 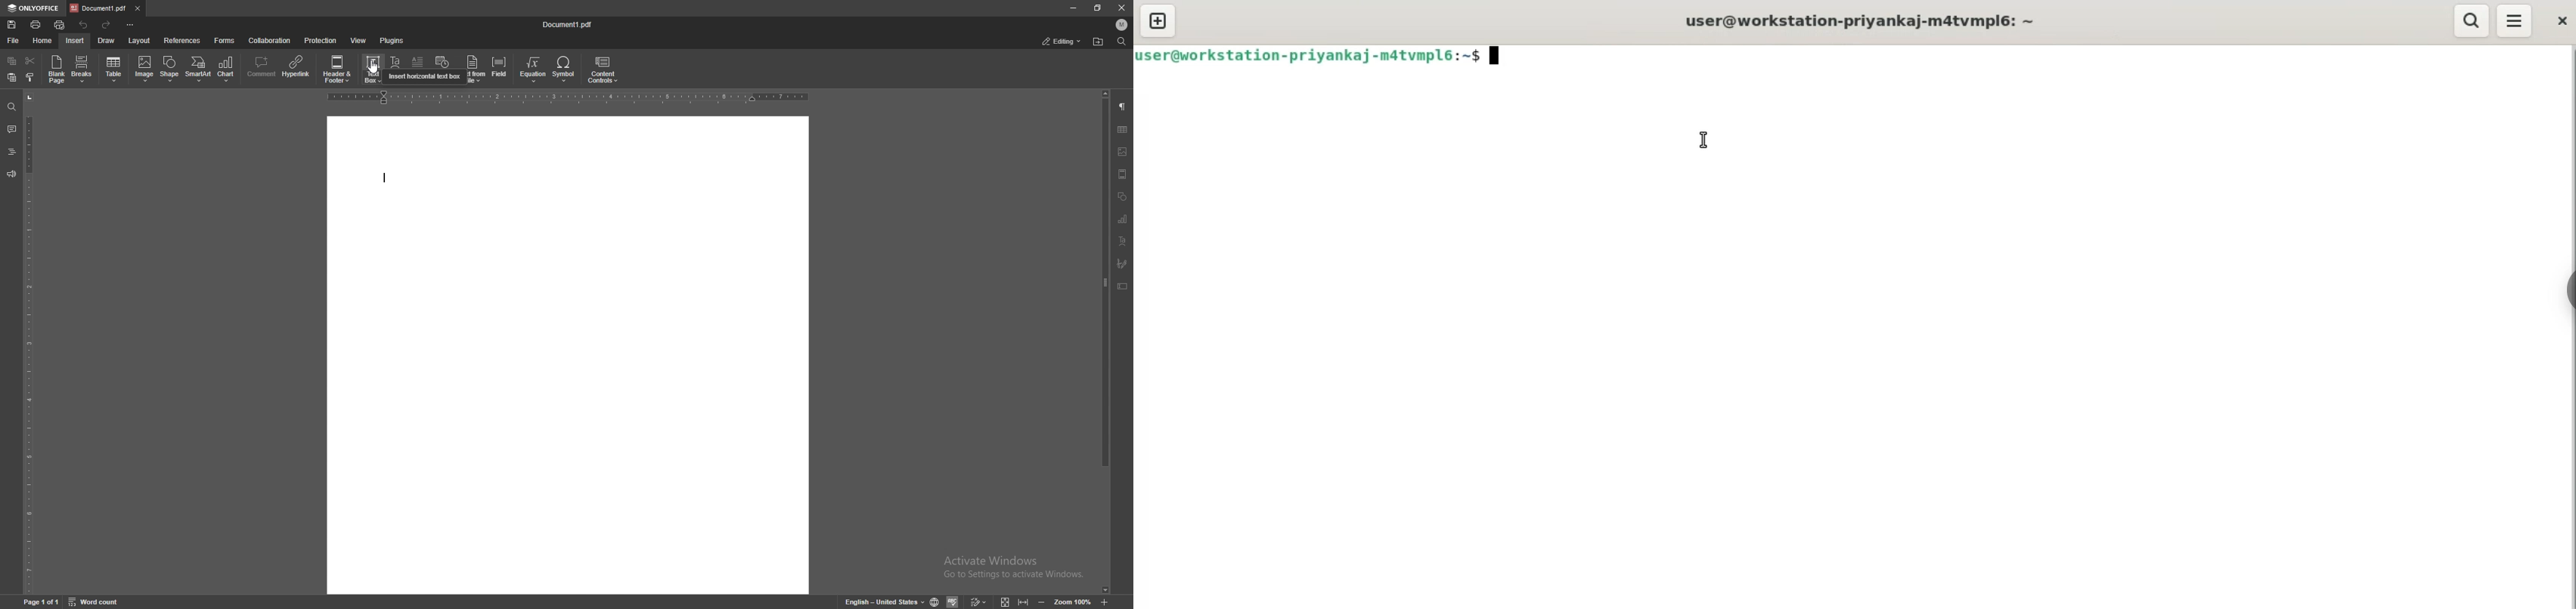 I want to click on comment, so click(x=11, y=129).